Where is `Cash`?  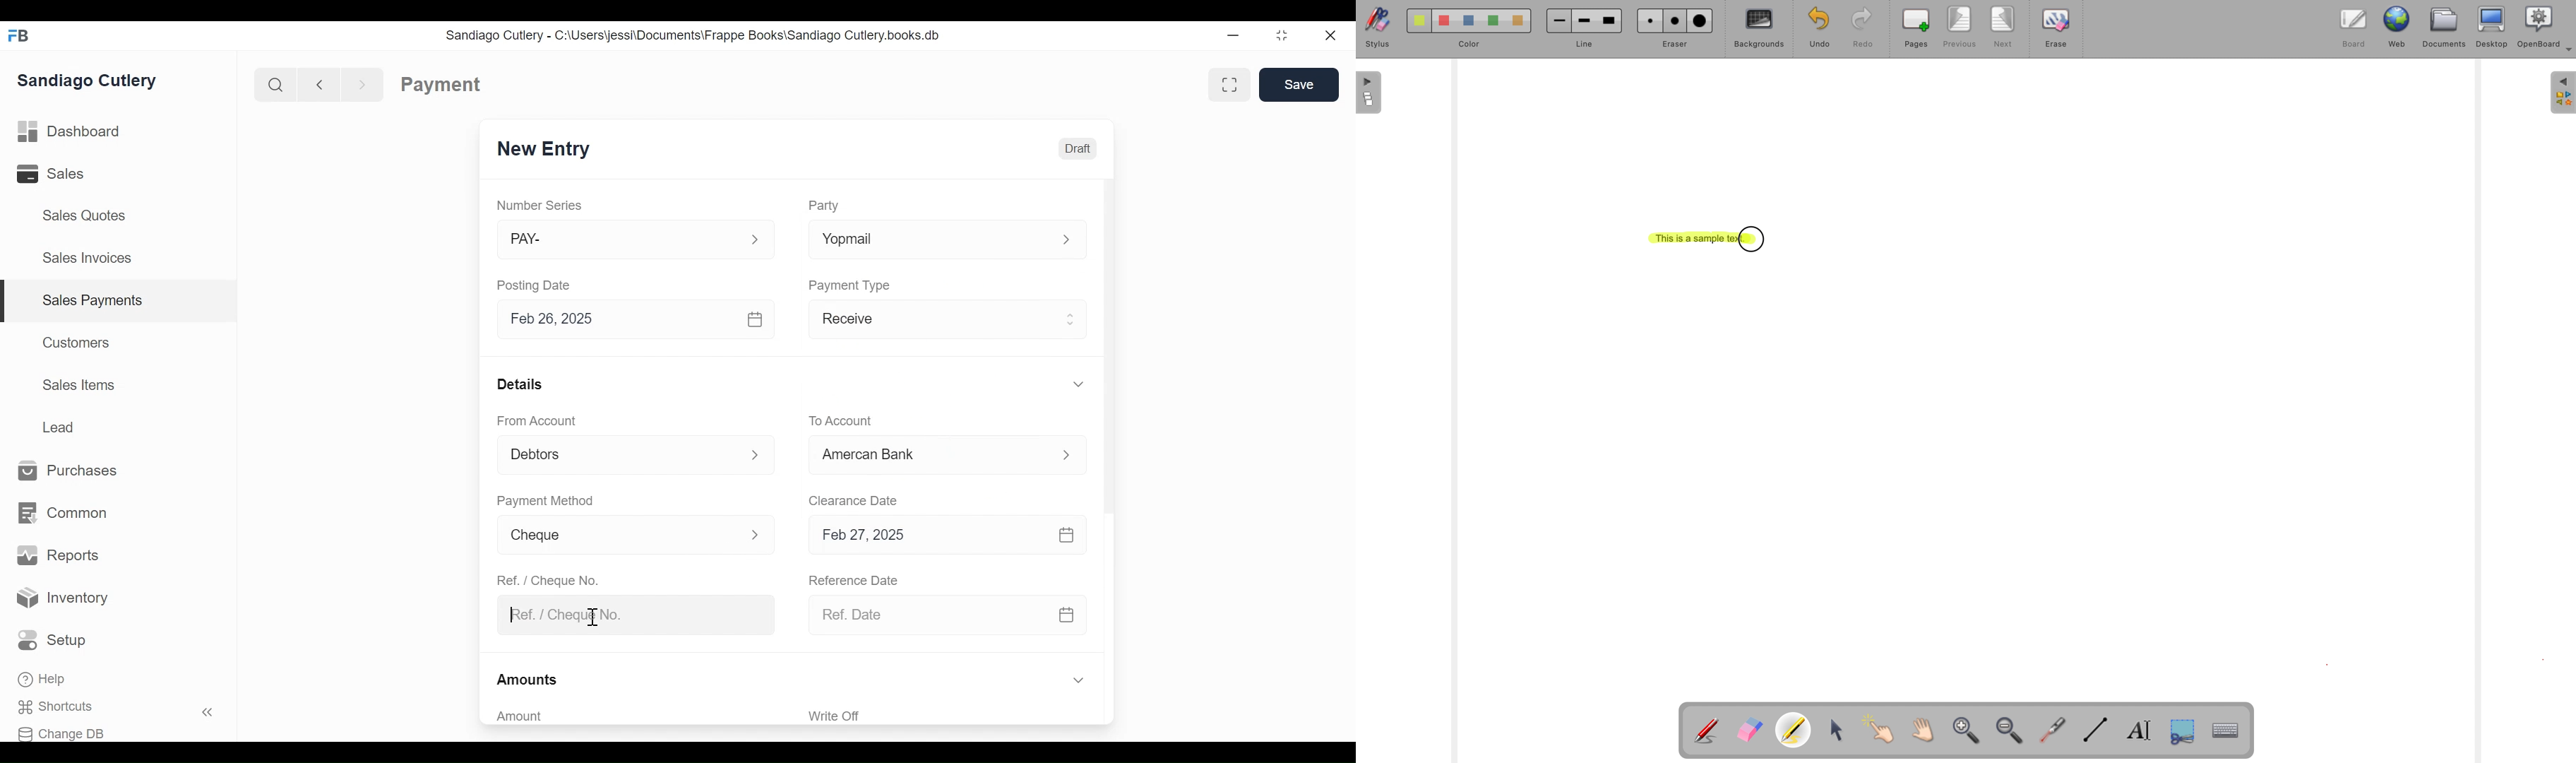 Cash is located at coordinates (925, 455).